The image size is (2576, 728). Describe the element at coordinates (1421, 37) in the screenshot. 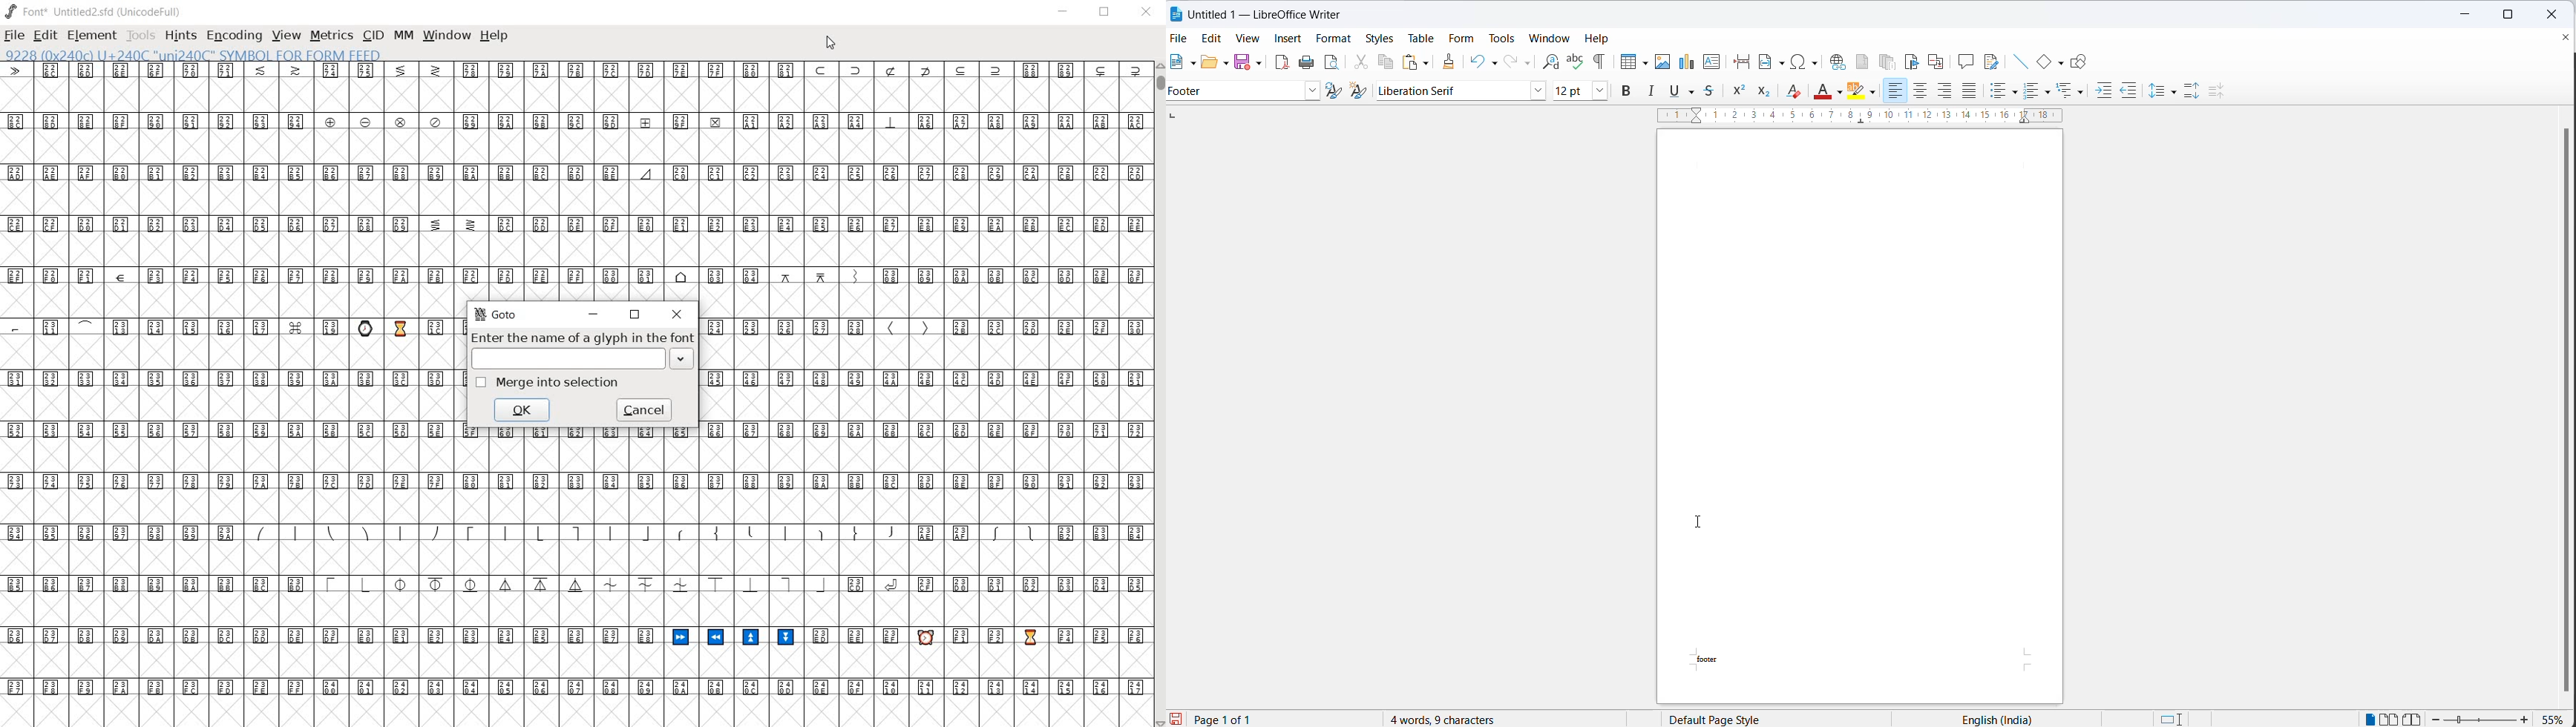

I see `table` at that location.